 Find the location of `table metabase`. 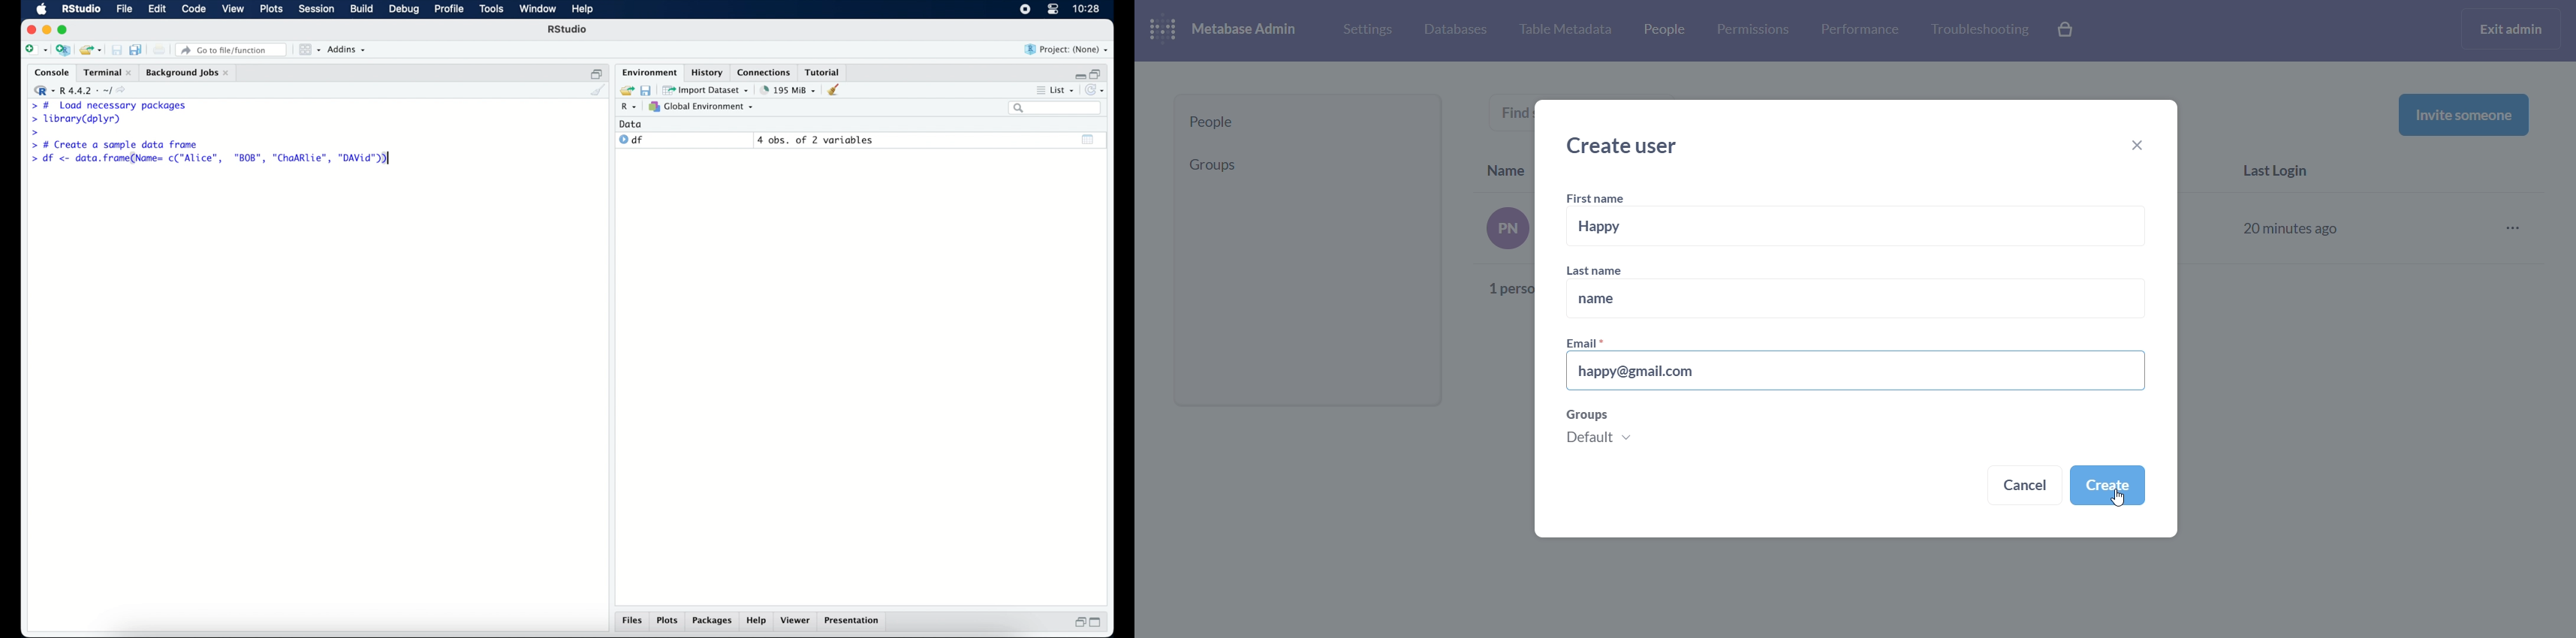

table metabase is located at coordinates (1565, 30).